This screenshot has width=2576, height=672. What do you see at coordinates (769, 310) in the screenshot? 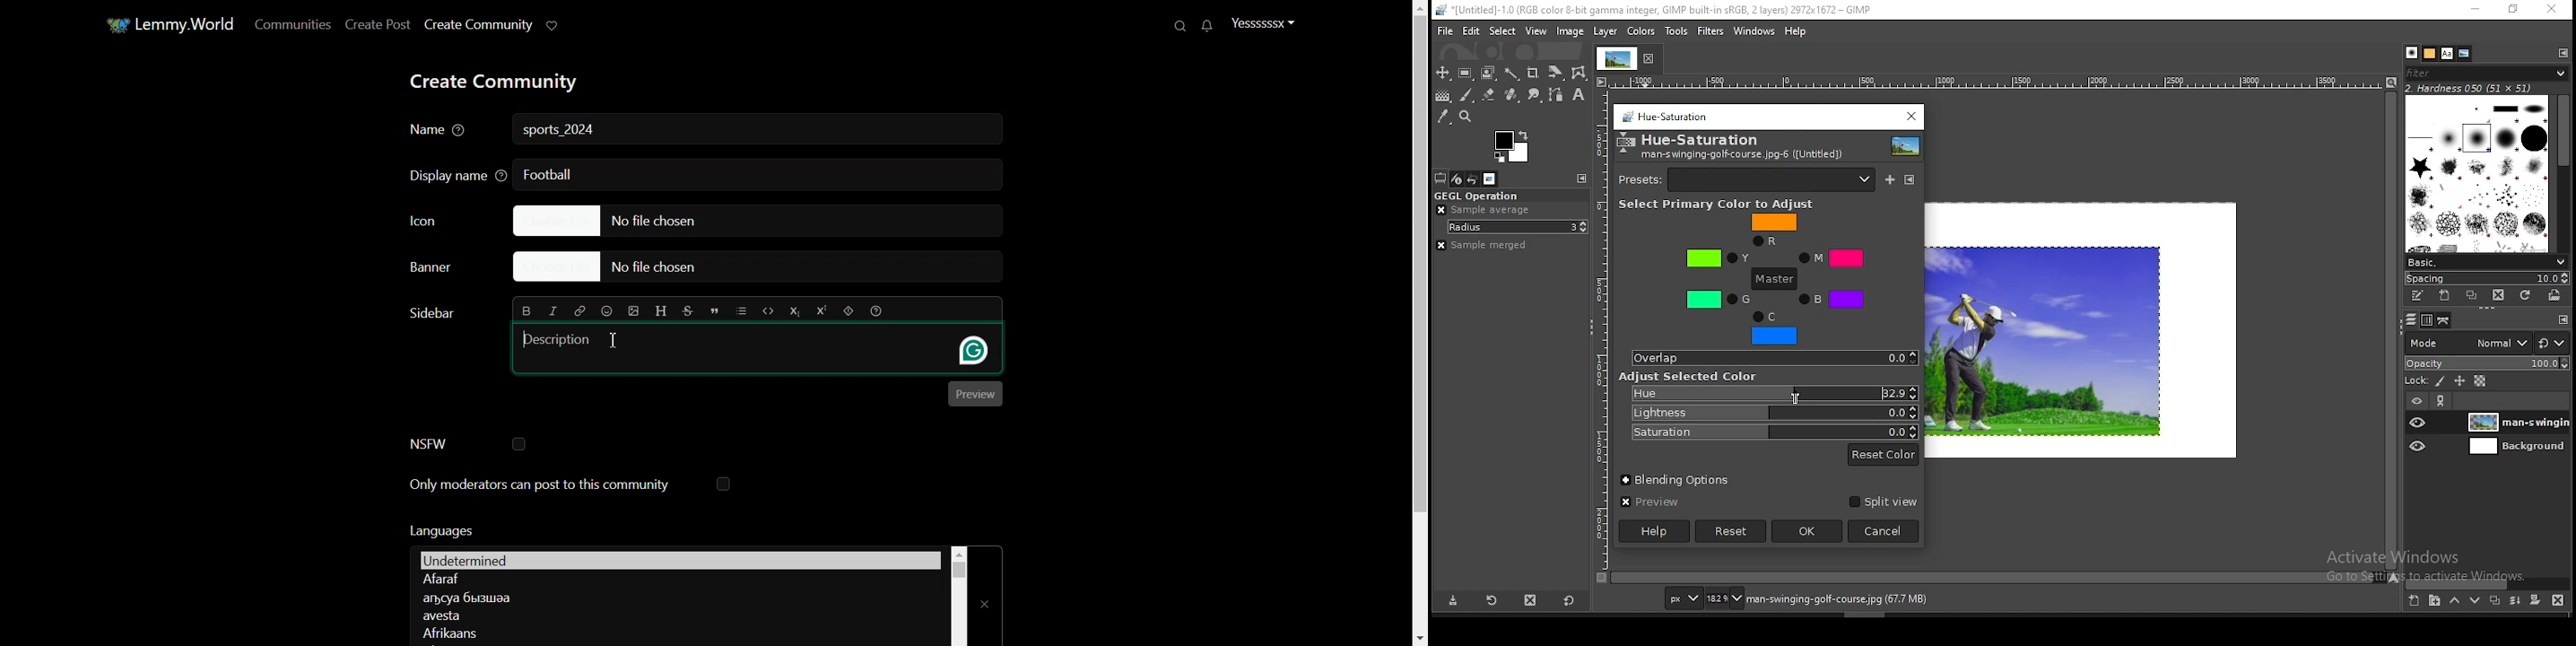
I see `Code` at bounding box center [769, 310].